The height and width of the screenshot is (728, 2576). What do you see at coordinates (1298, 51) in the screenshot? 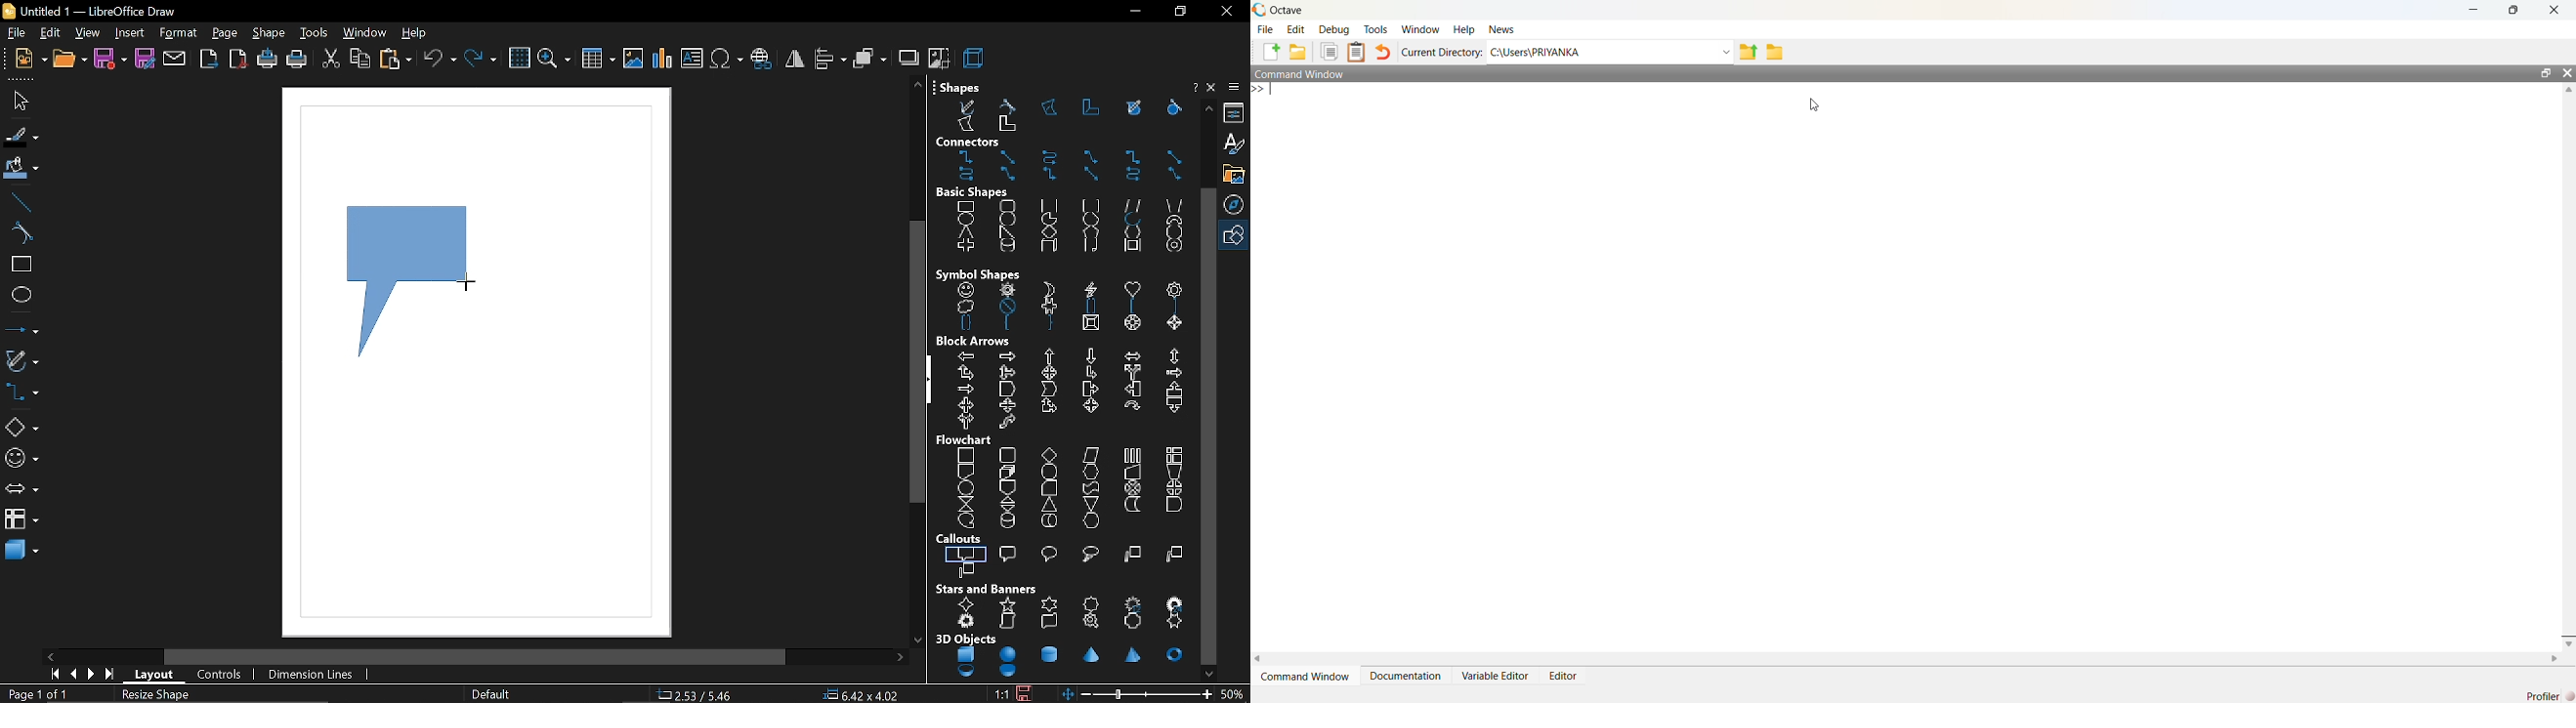
I see `Open an existing file in editor` at bounding box center [1298, 51].